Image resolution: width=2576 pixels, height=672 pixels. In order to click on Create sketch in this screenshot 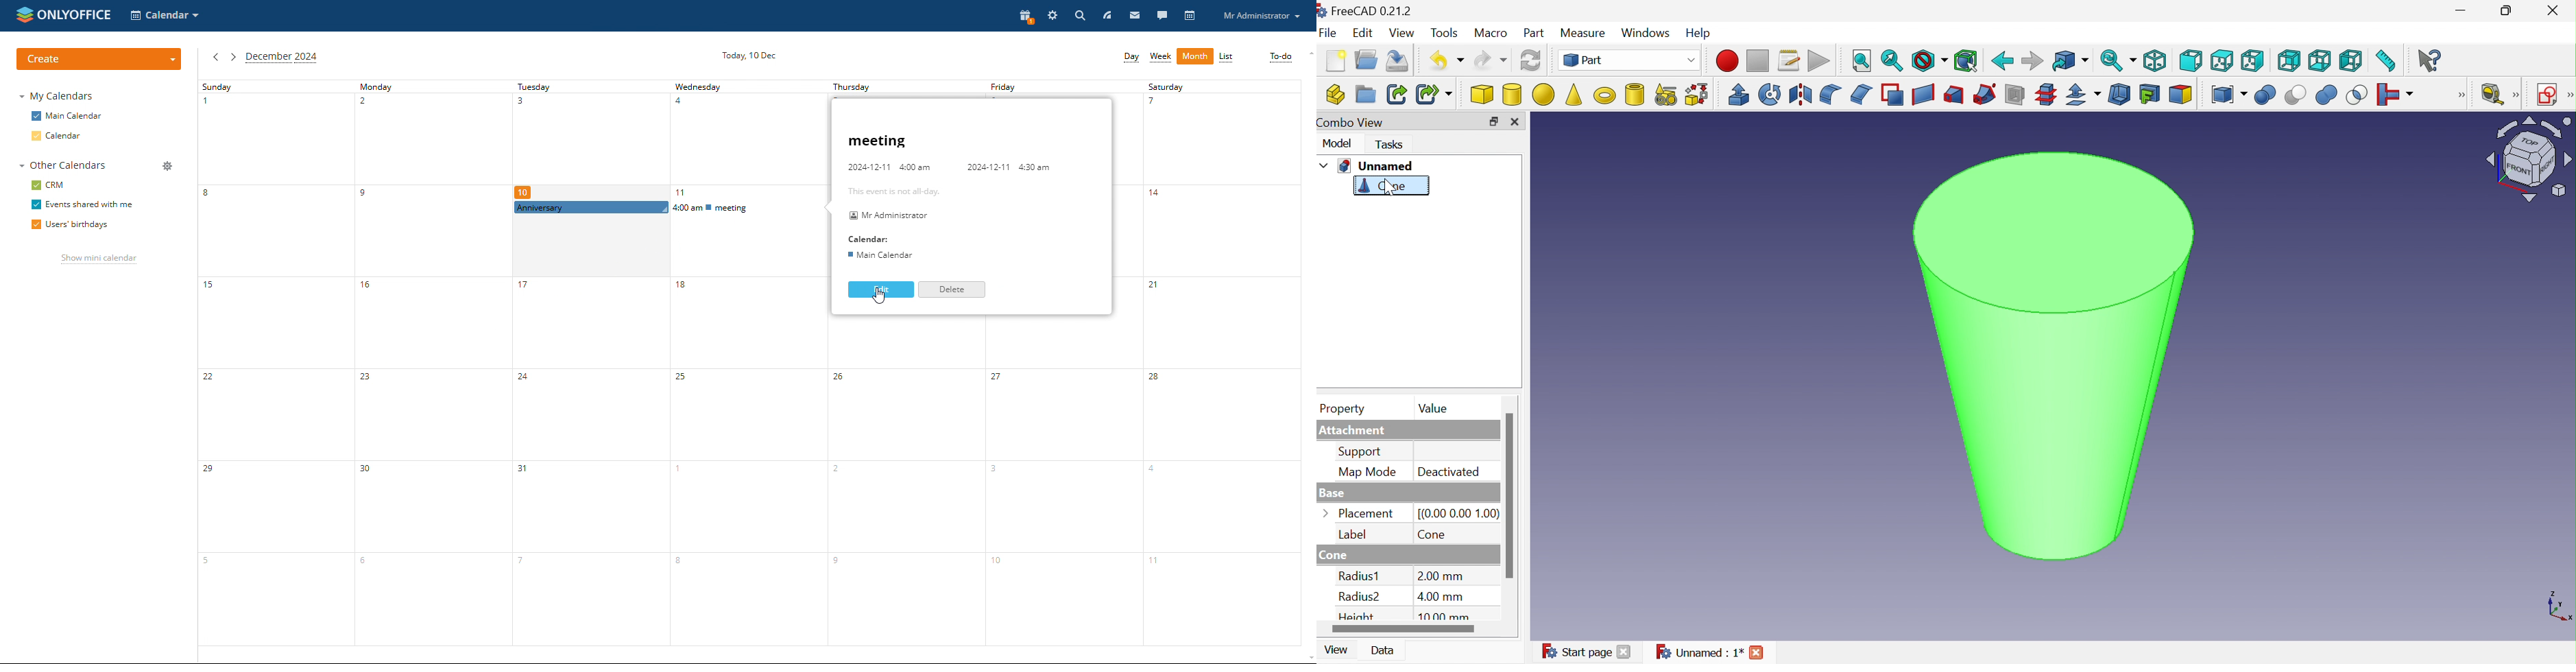, I will do `click(2549, 94)`.